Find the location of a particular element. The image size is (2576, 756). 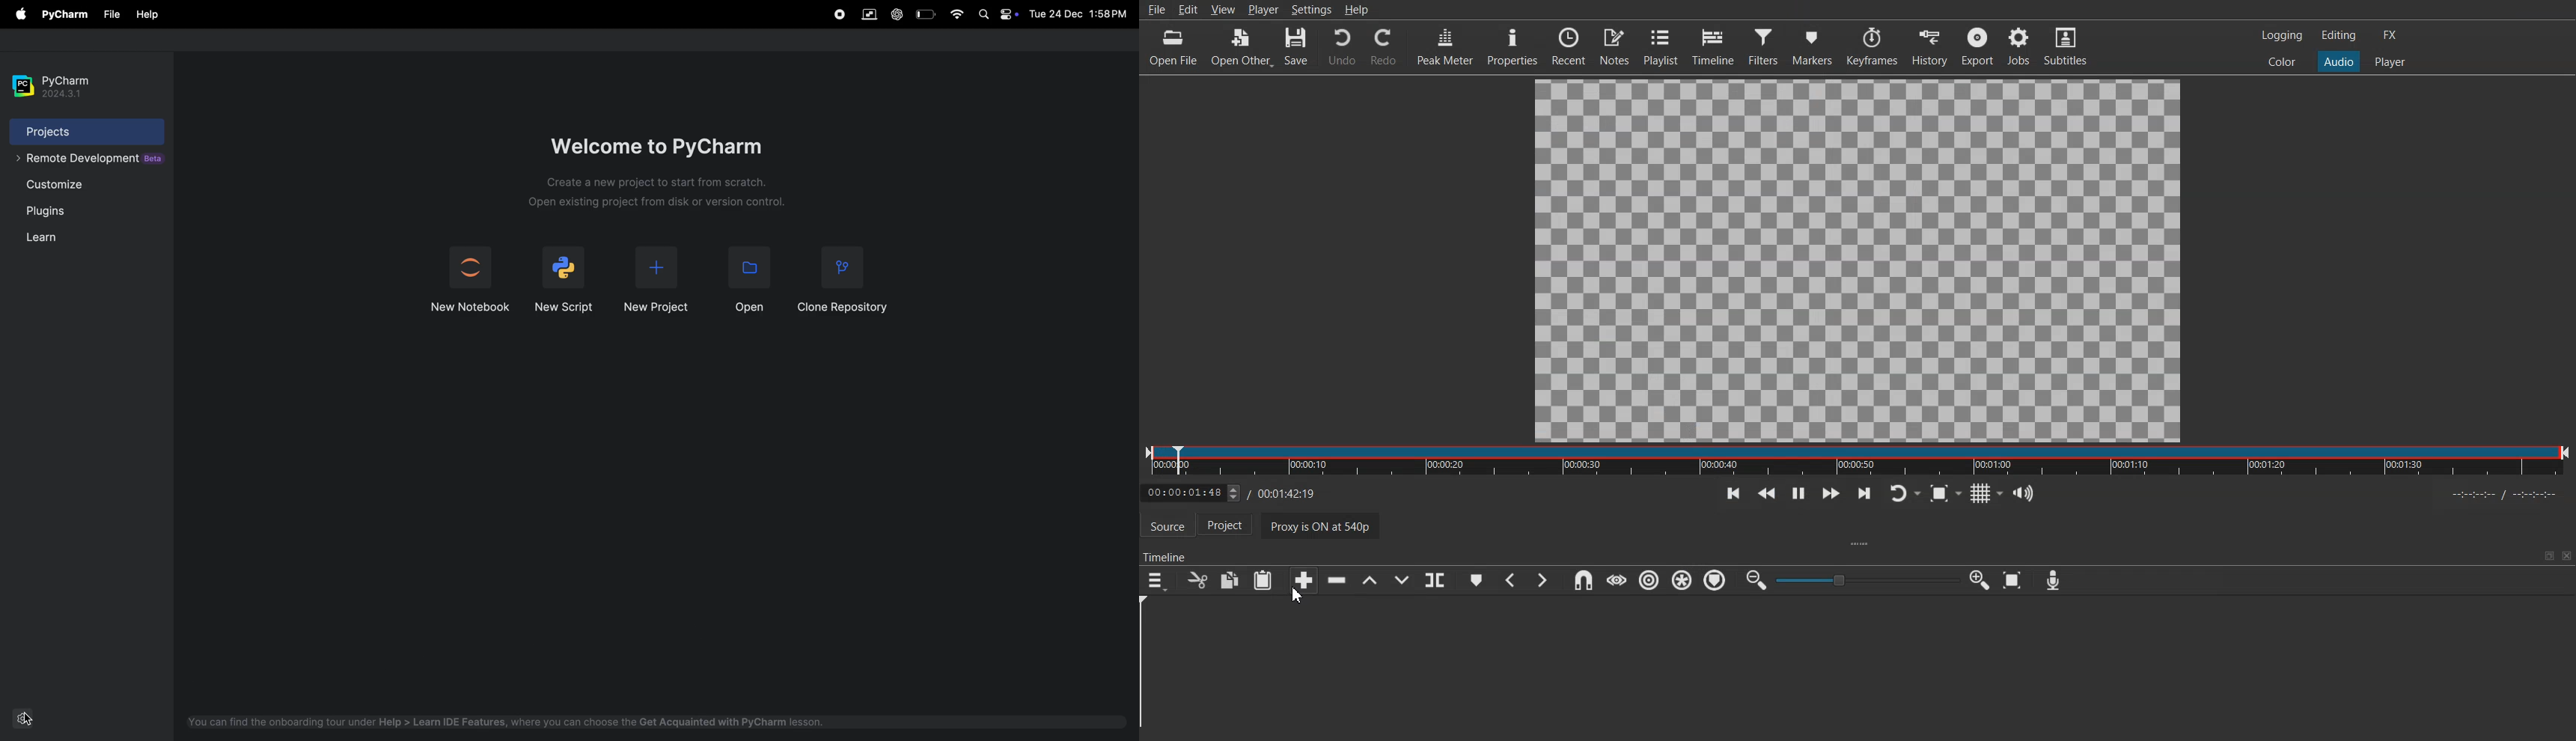

Switch to the Editing layout is located at coordinates (2339, 34).